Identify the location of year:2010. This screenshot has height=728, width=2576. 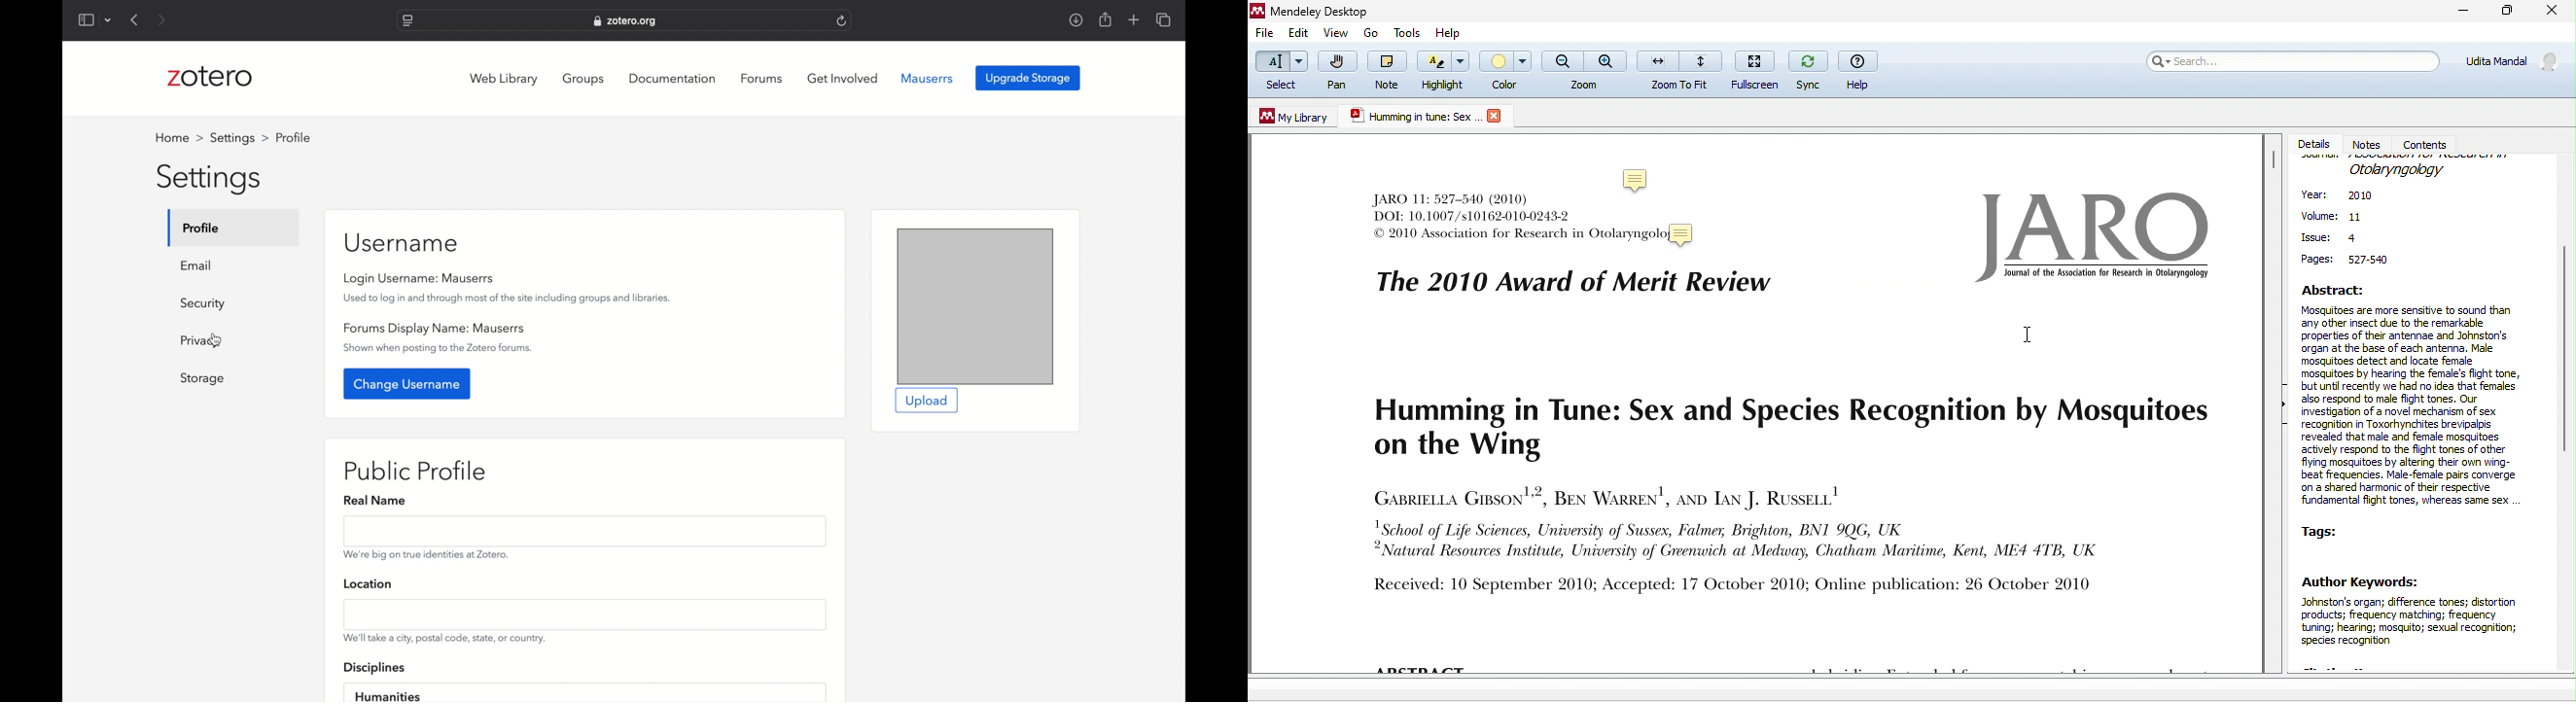
(2349, 197).